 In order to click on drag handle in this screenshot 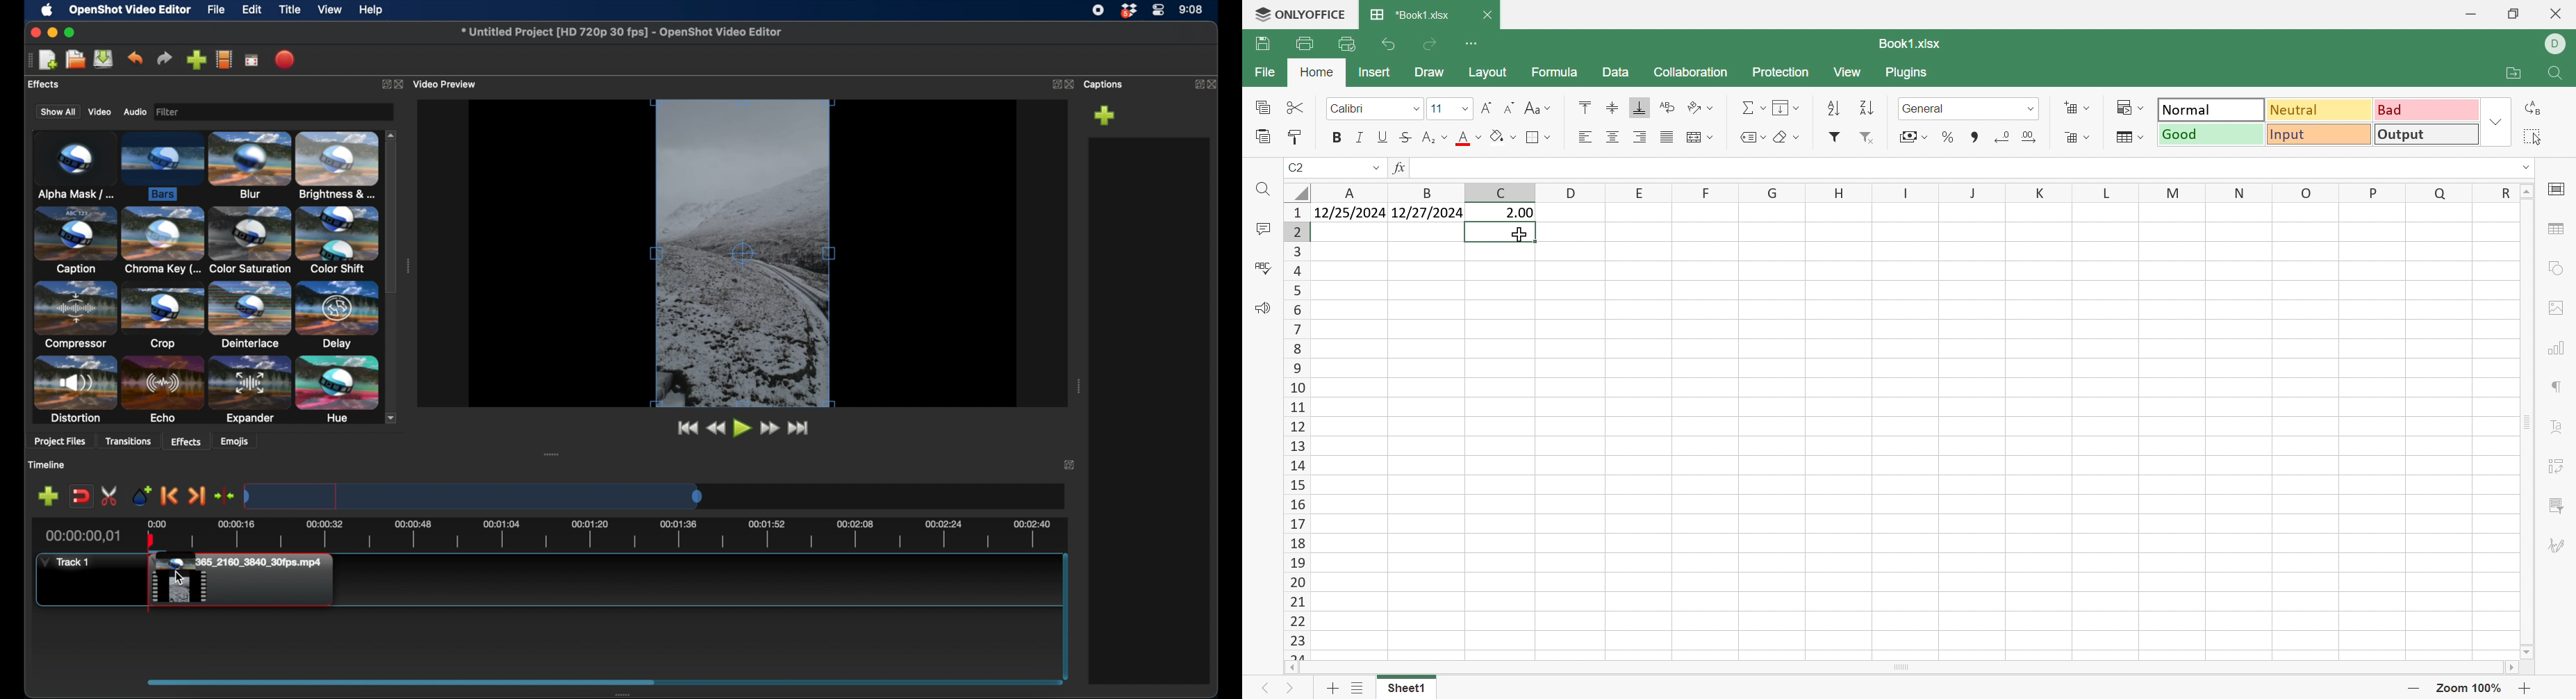, I will do `click(26, 60)`.